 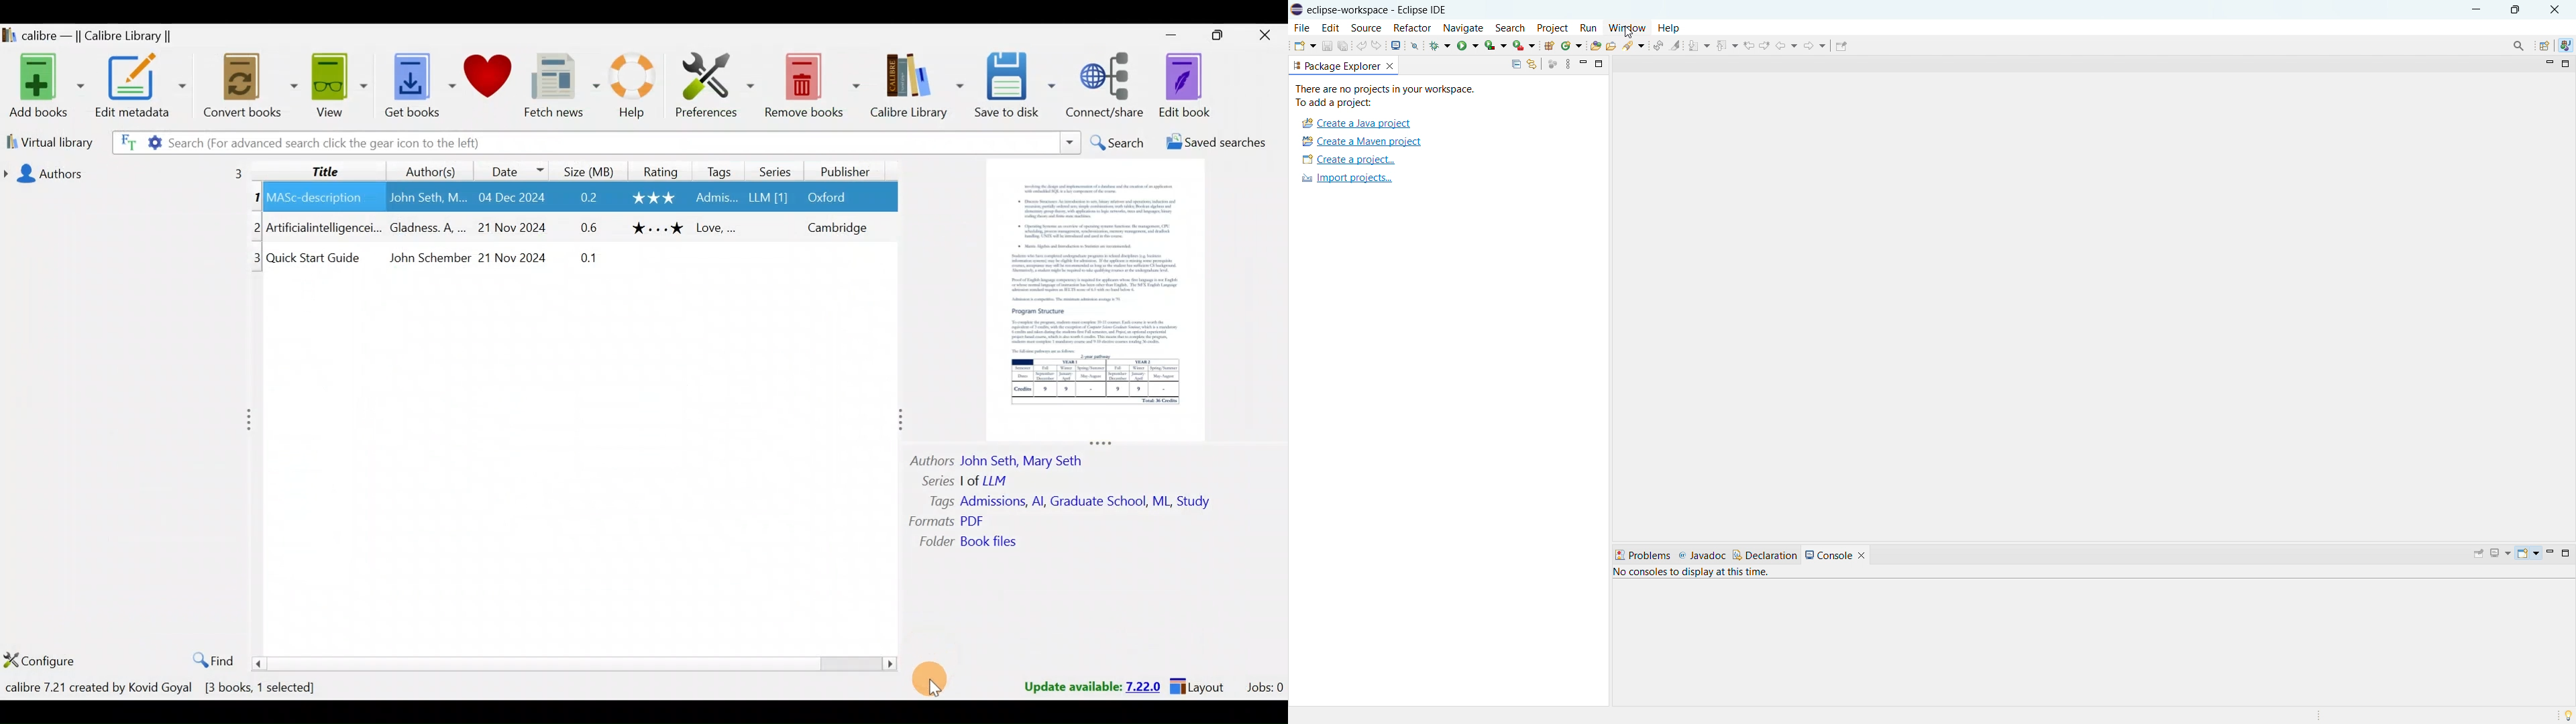 What do you see at coordinates (419, 88) in the screenshot?
I see `Get books` at bounding box center [419, 88].